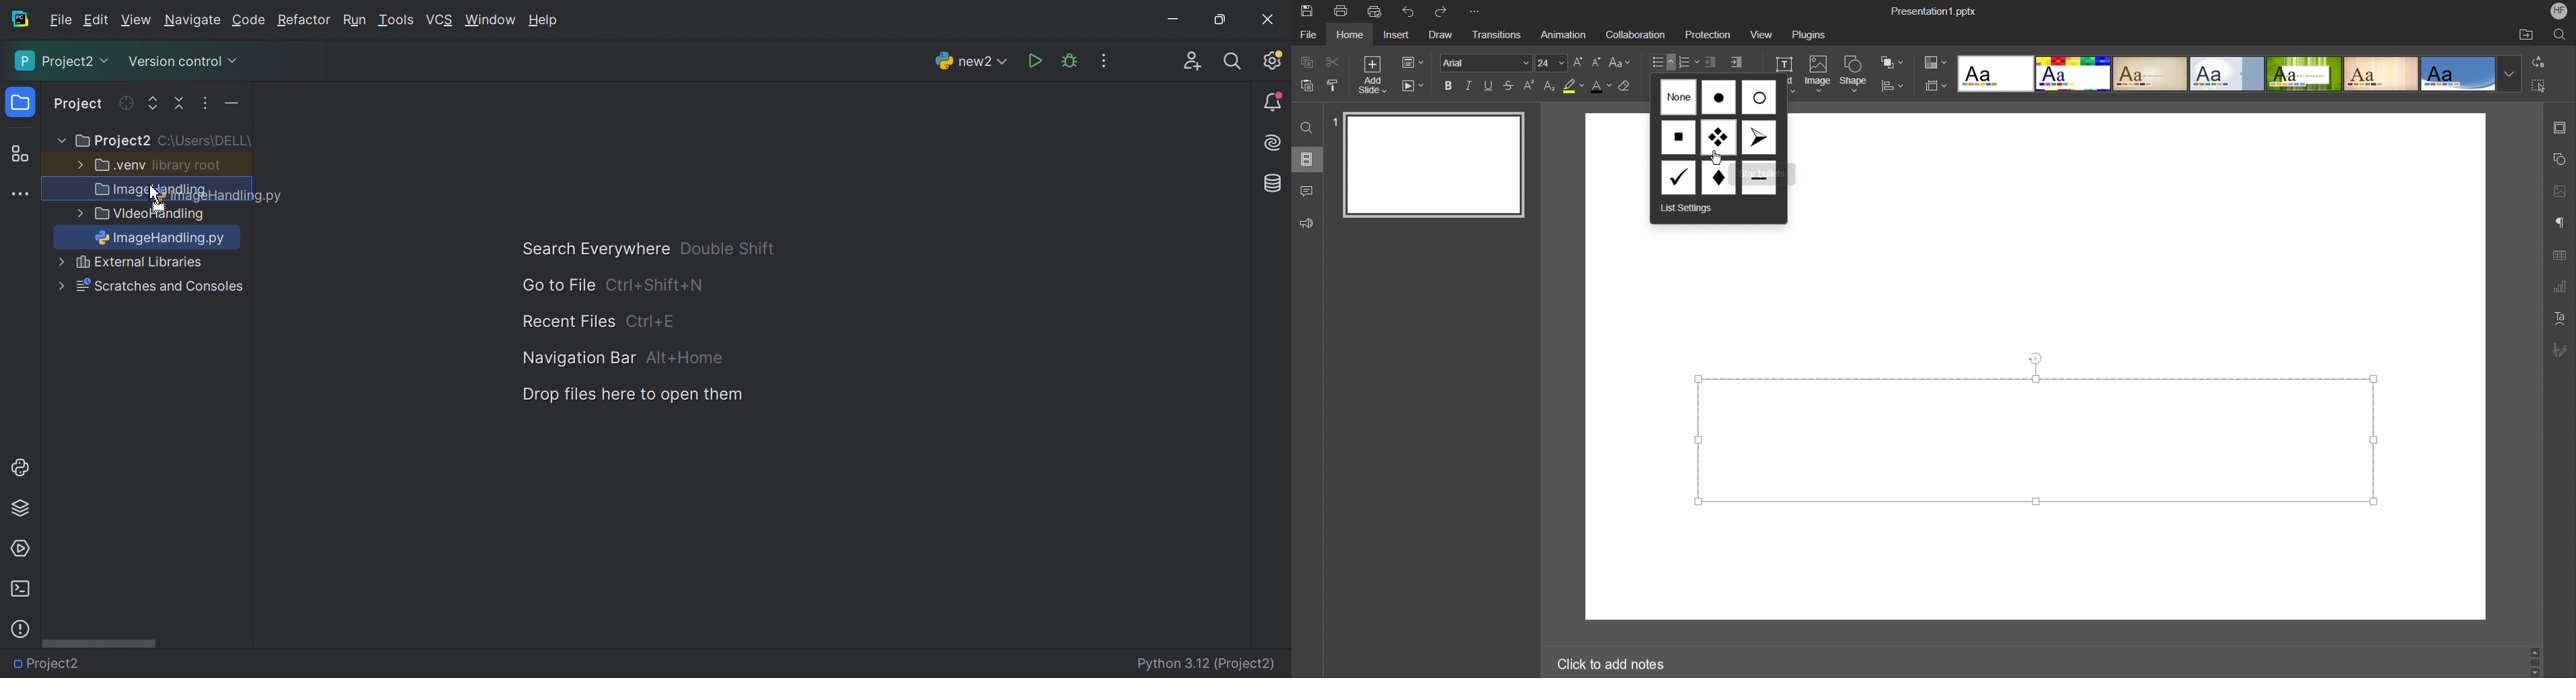  What do you see at coordinates (303, 22) in the screenshot?
I see `Refactor` at bounding box center [303, 22].